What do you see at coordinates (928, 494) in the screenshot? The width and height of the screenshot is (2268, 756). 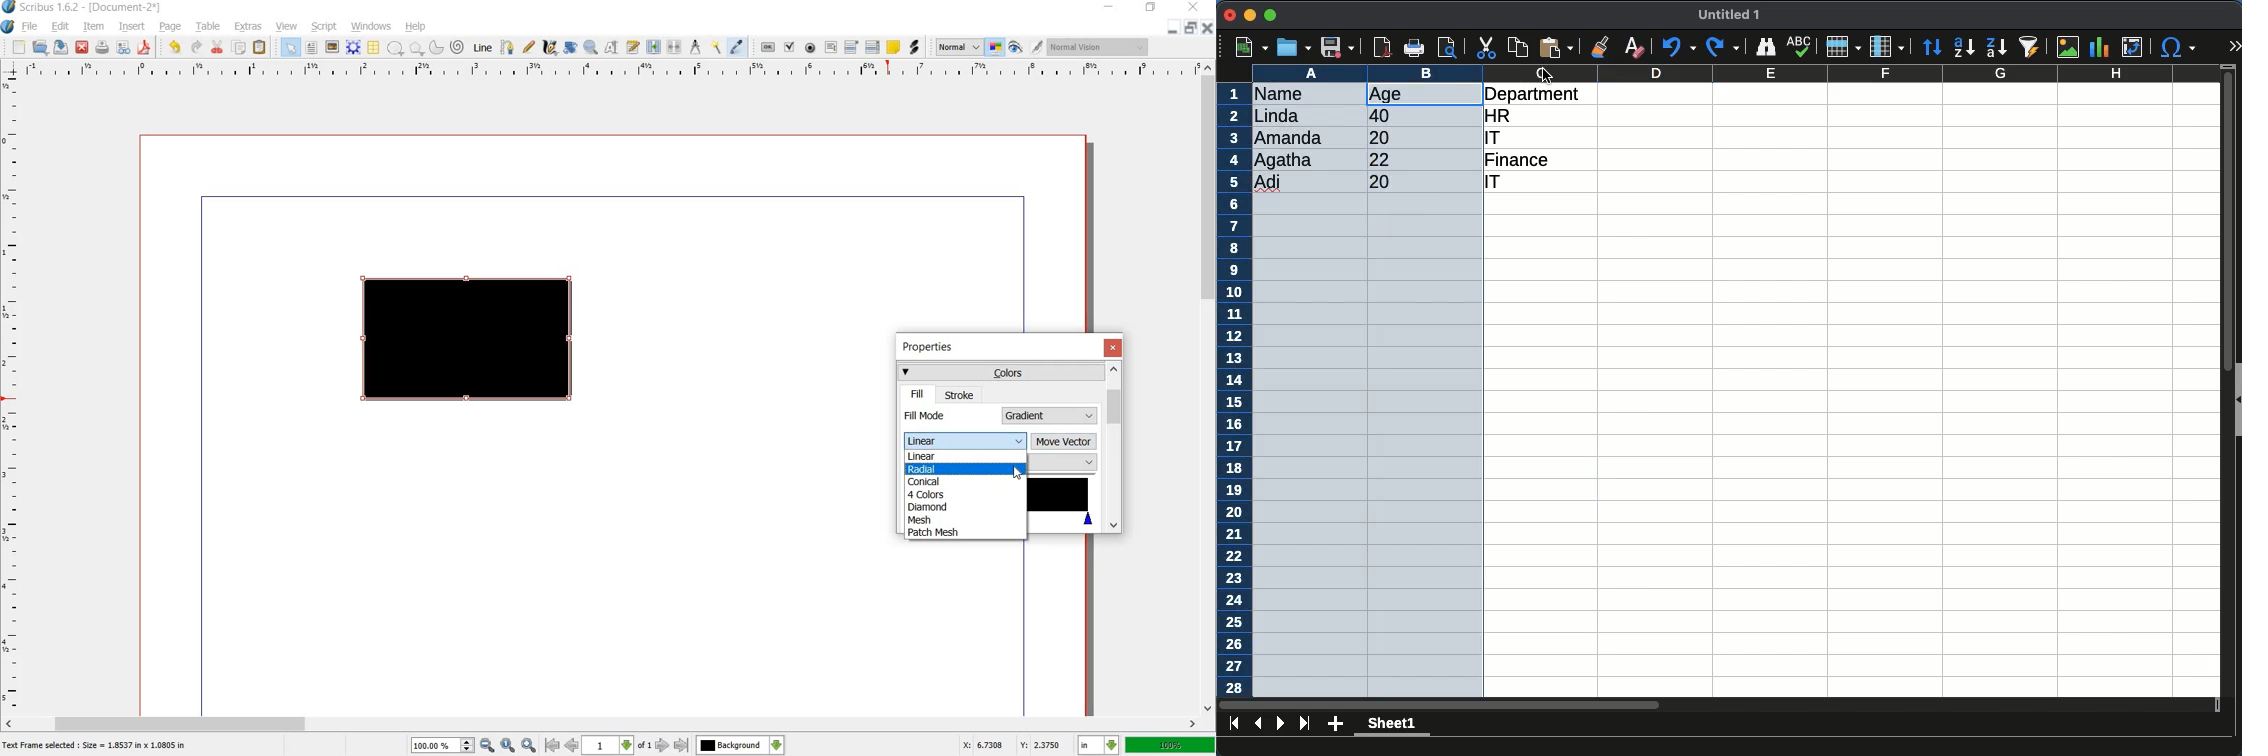 I see `4 colors` at bounding box center [928, 494].